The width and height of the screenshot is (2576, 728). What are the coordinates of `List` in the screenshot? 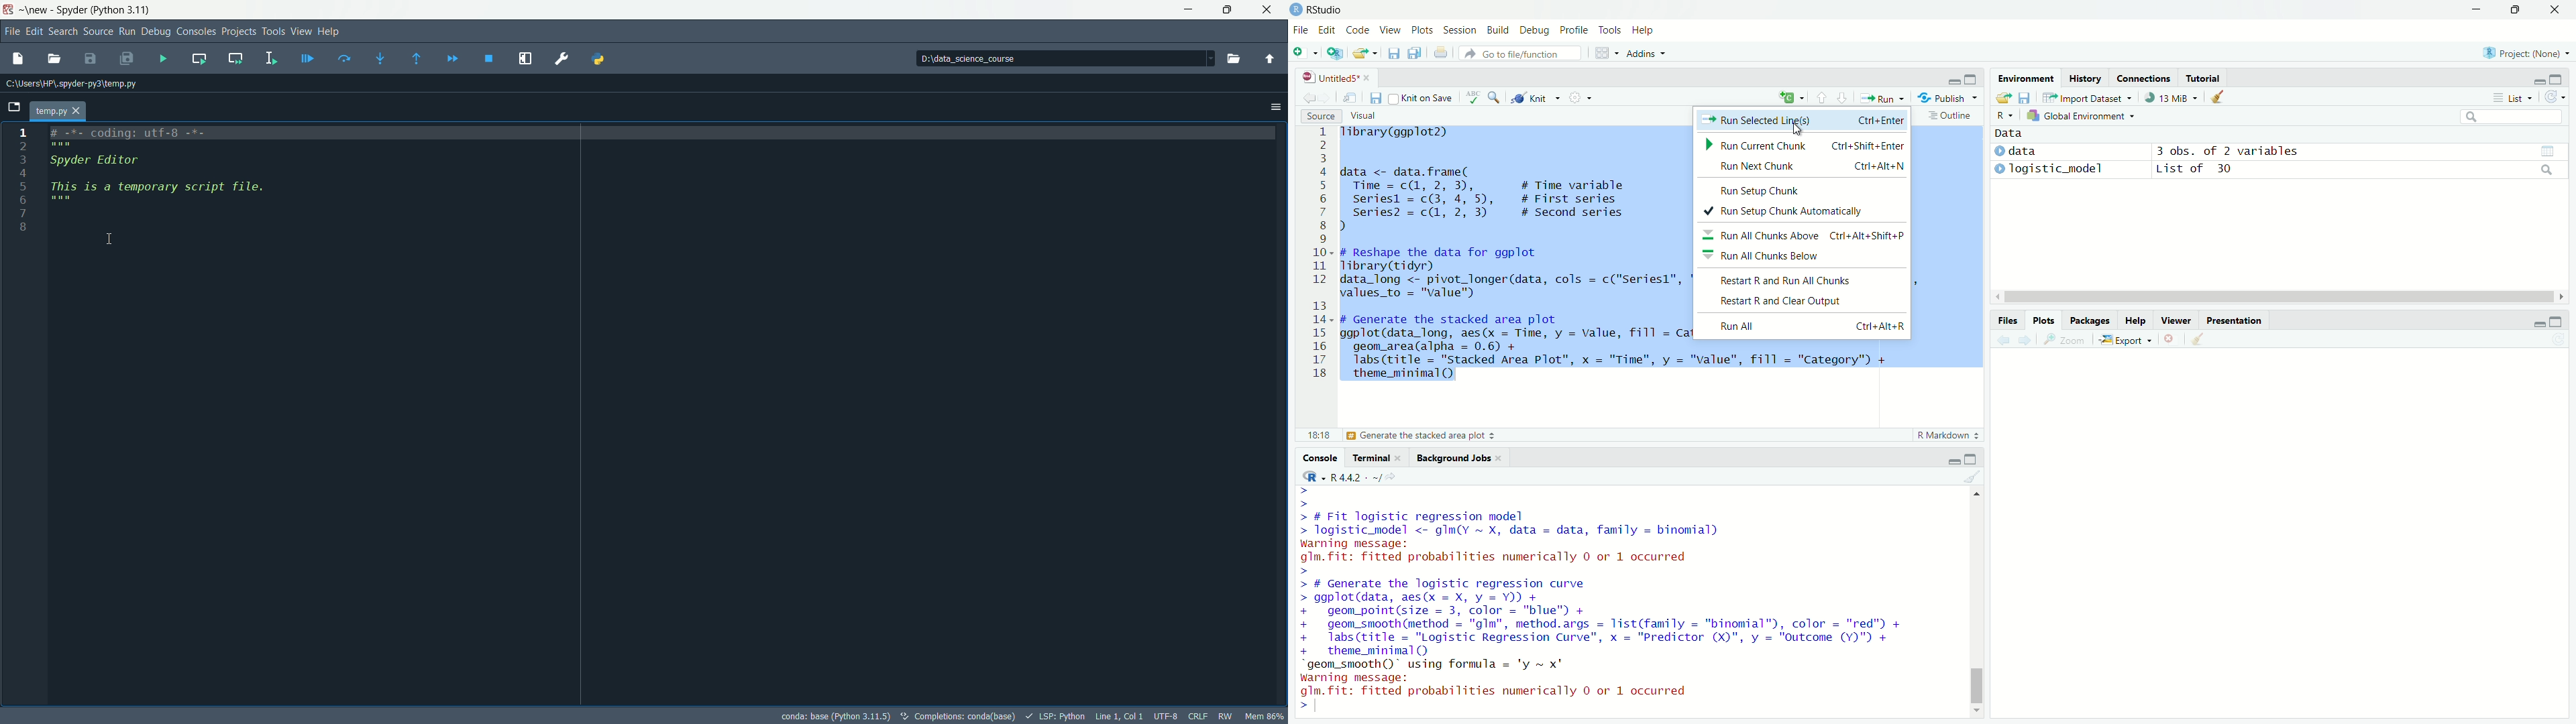 It's located at (2515, 99).